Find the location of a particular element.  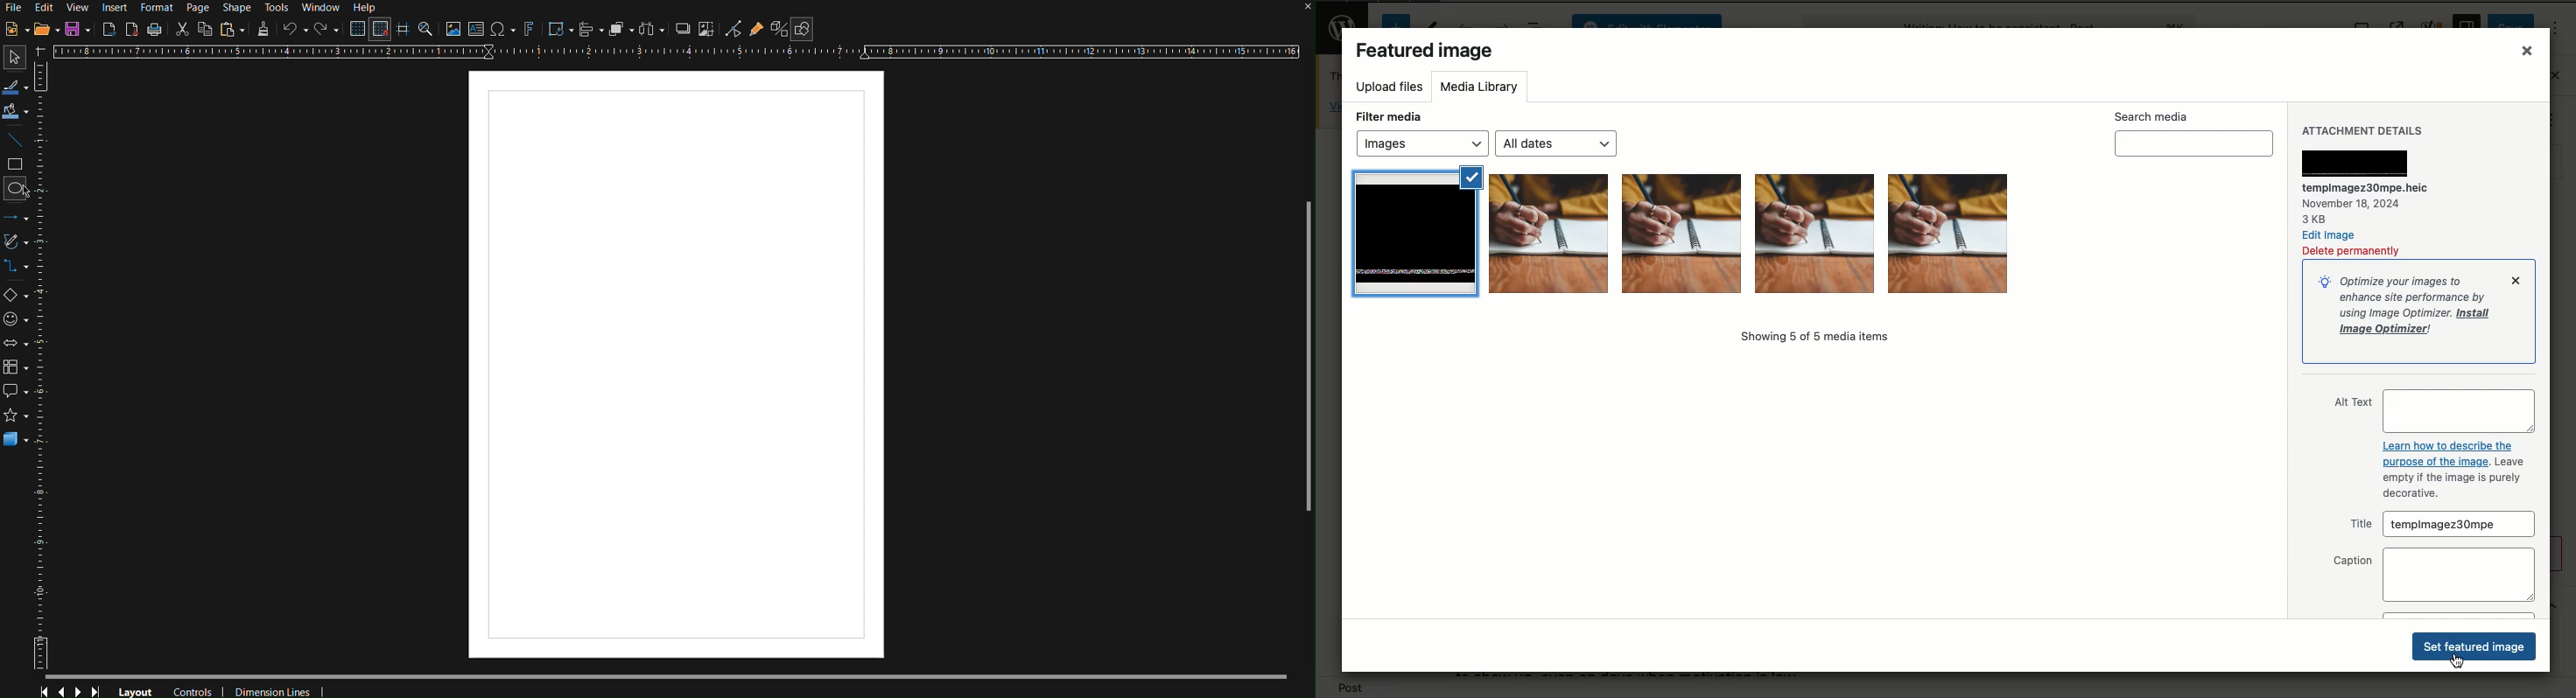

Alt text is located at coordinates (2433, 411).